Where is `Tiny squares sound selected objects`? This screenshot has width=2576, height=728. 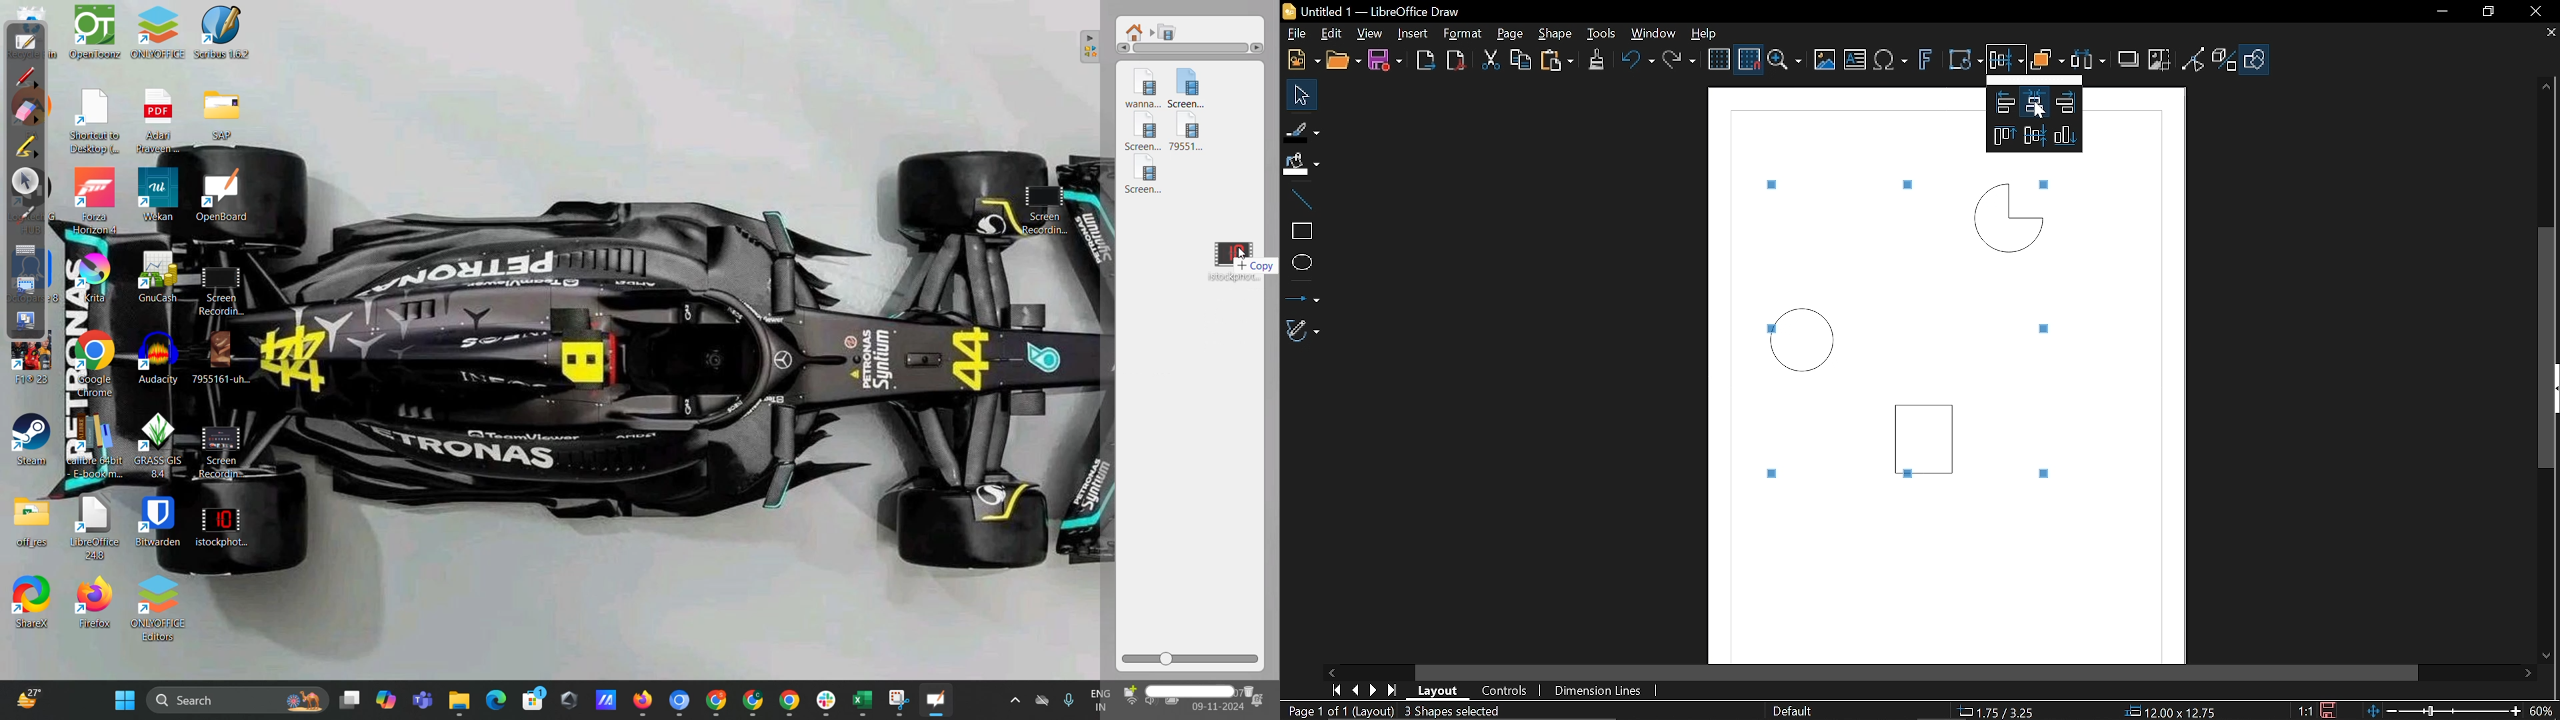
Tiny squares sound selected objects is located at coordinates (1903, 184).